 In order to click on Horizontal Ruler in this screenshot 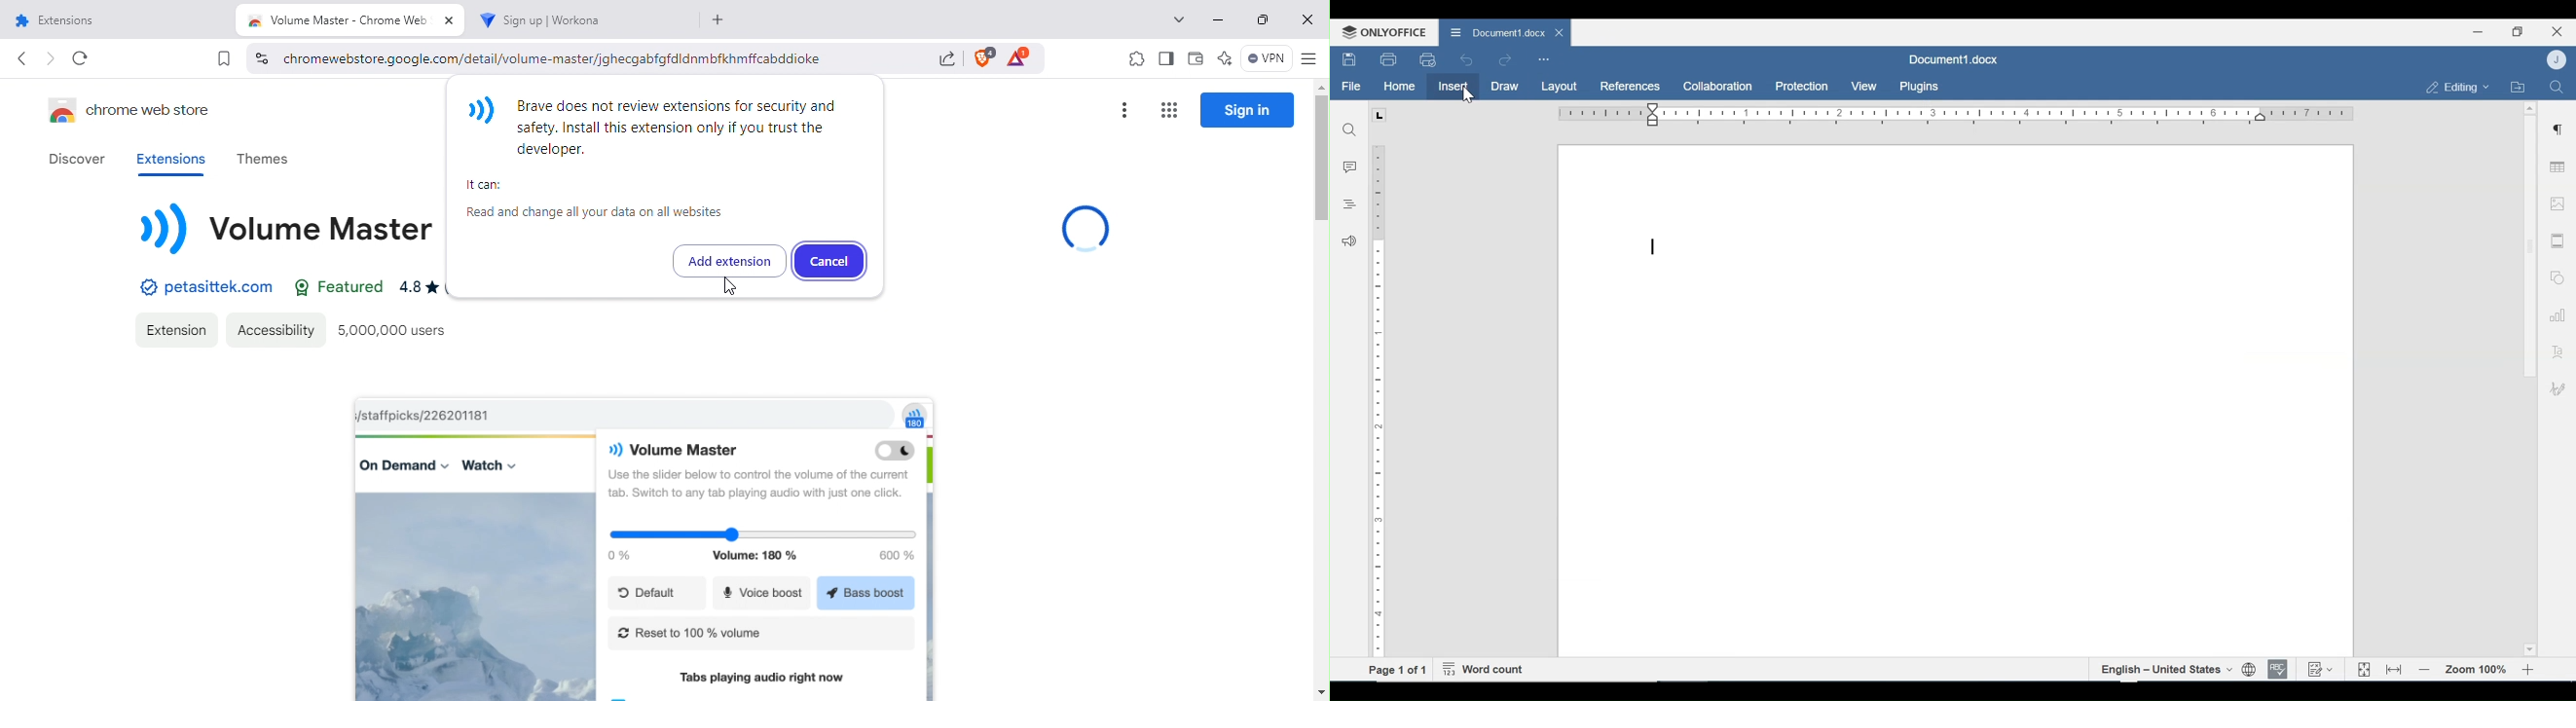, I will do `click(1955, 114)`.